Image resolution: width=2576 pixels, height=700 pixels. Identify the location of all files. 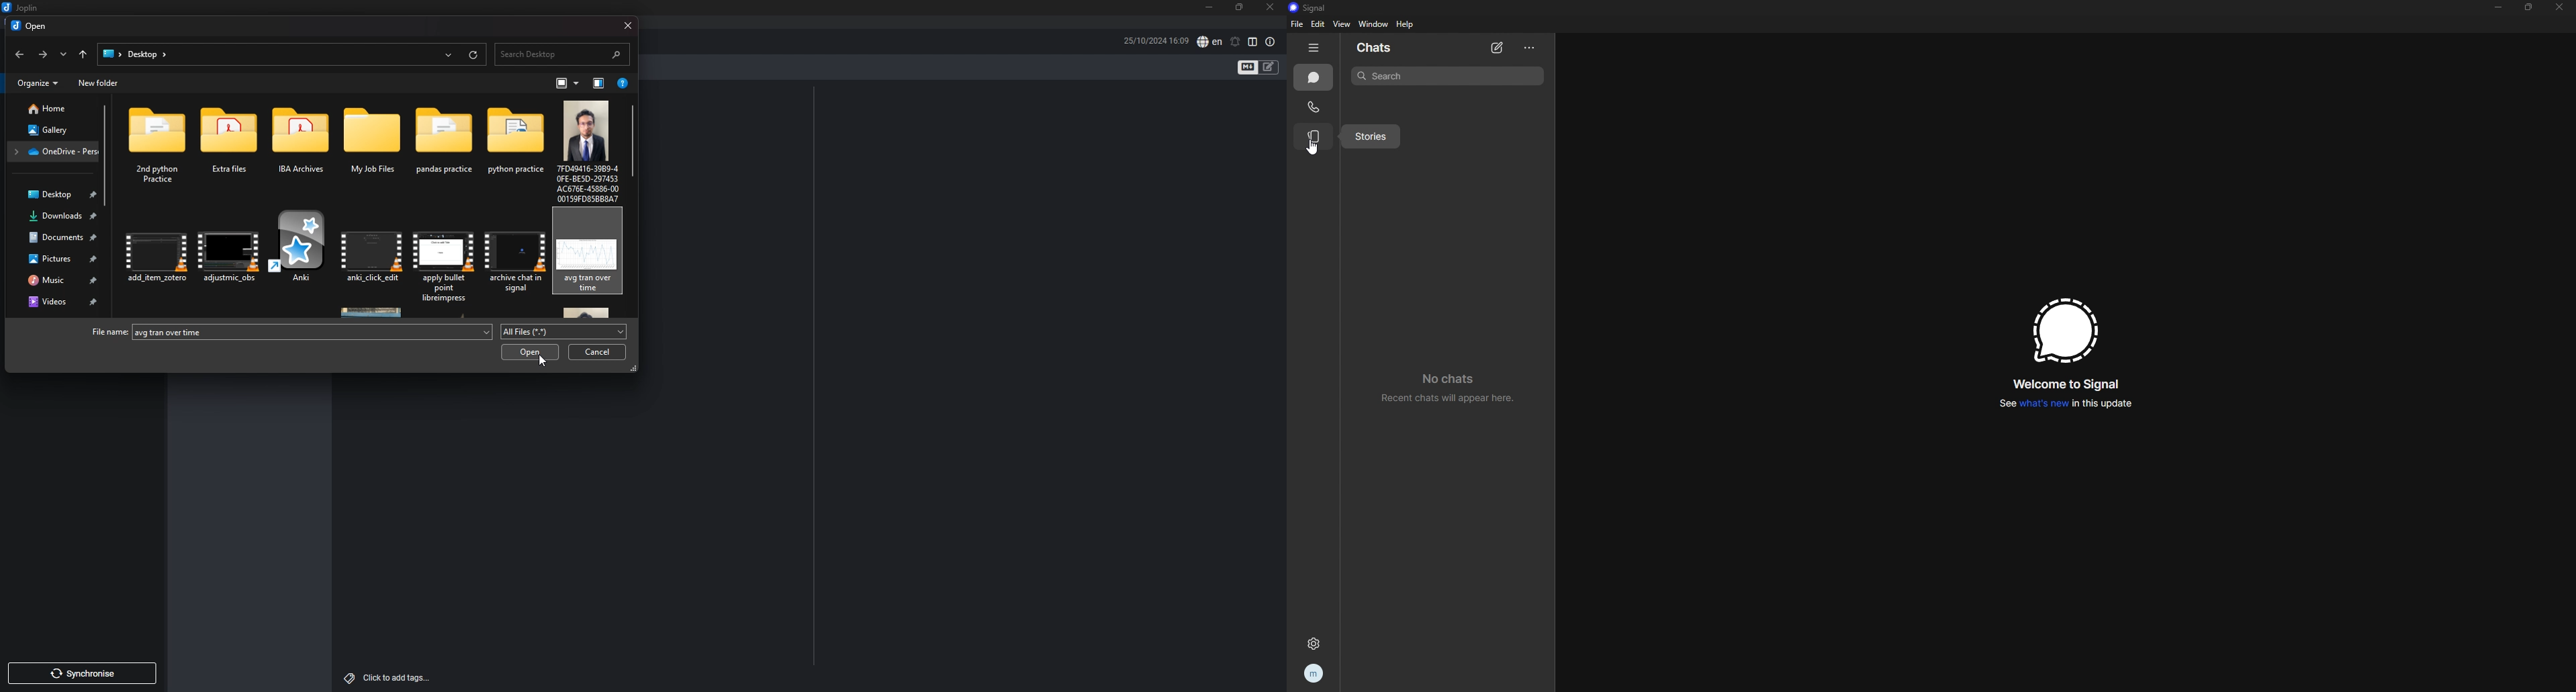
(564, 332).